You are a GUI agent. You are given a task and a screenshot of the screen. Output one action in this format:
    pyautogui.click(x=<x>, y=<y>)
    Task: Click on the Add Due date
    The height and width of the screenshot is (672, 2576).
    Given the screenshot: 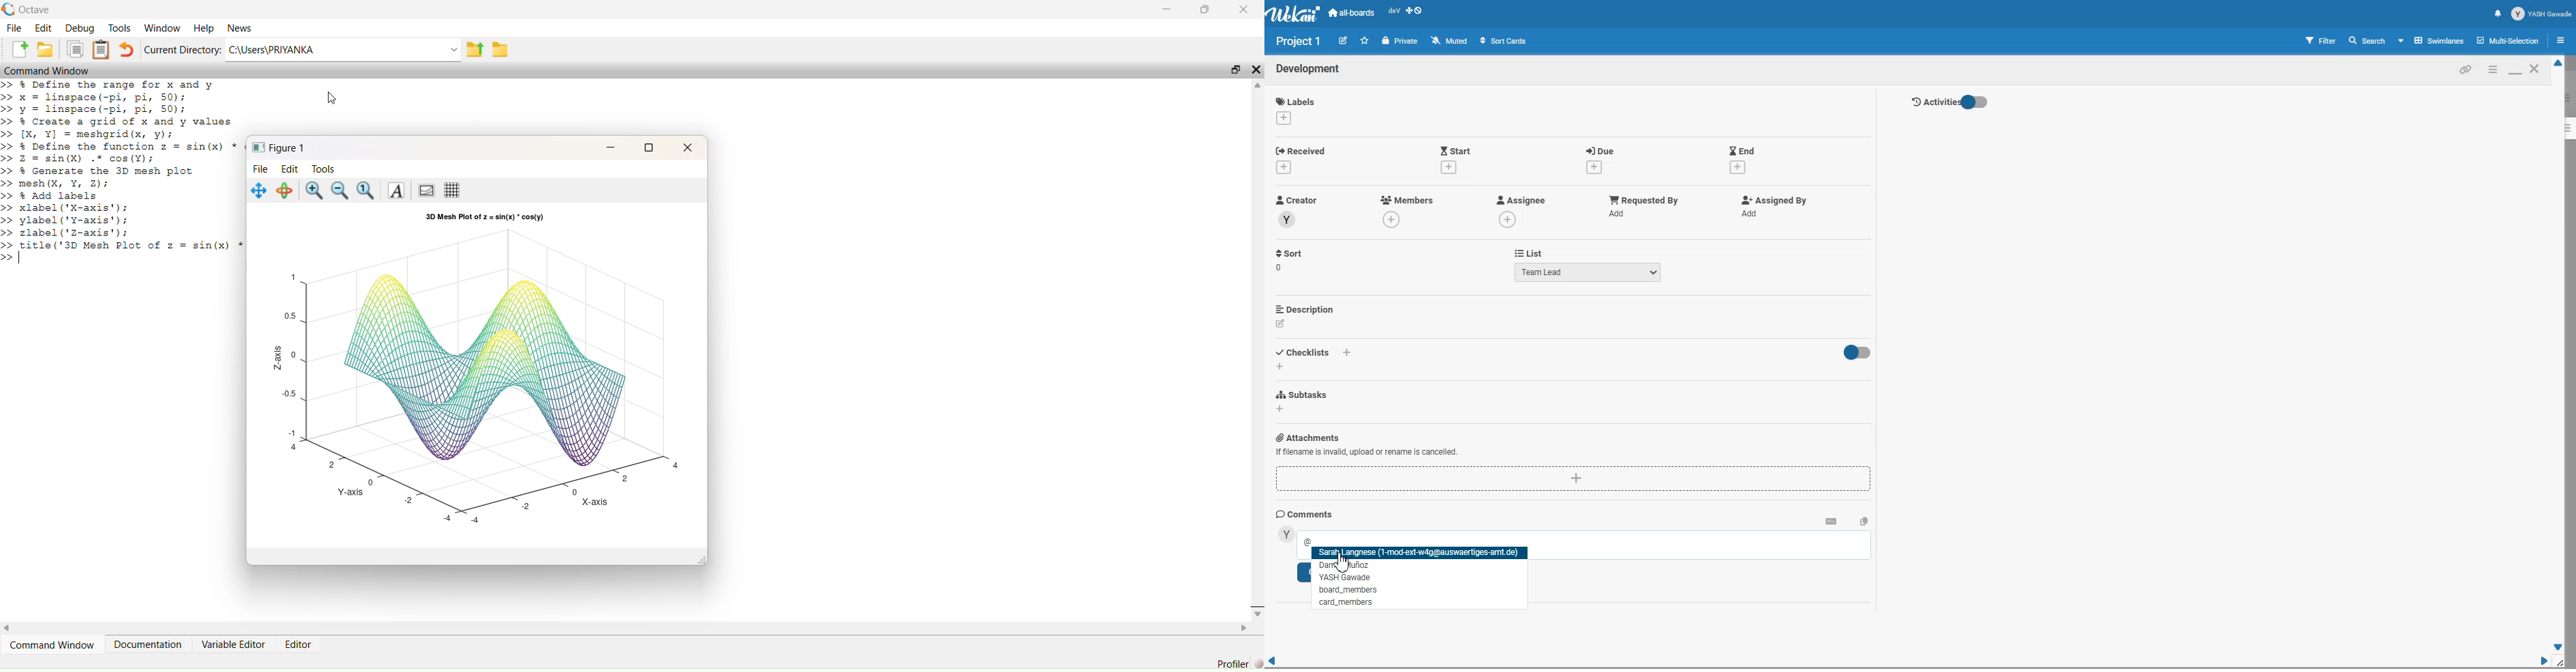 What is the action you would take?
    pyautogui.click(x=1602, y=149)
    